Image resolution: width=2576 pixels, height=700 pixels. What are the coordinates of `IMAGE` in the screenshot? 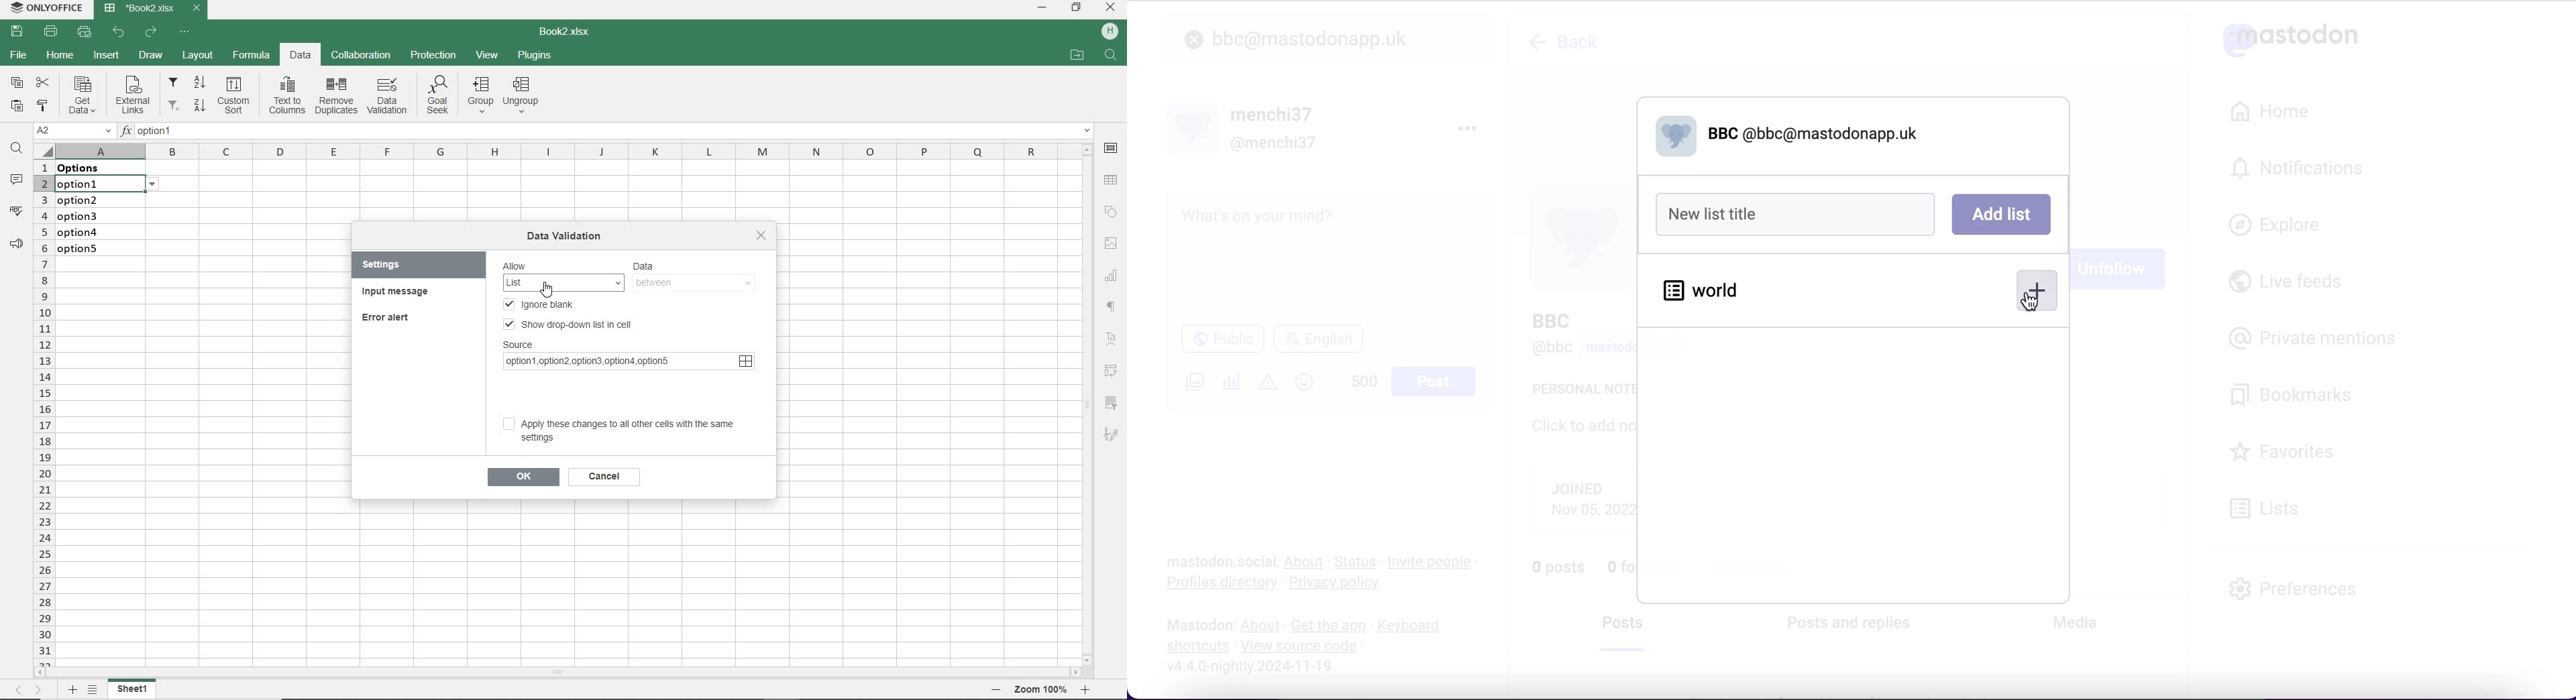 It's located at (1112, 243).